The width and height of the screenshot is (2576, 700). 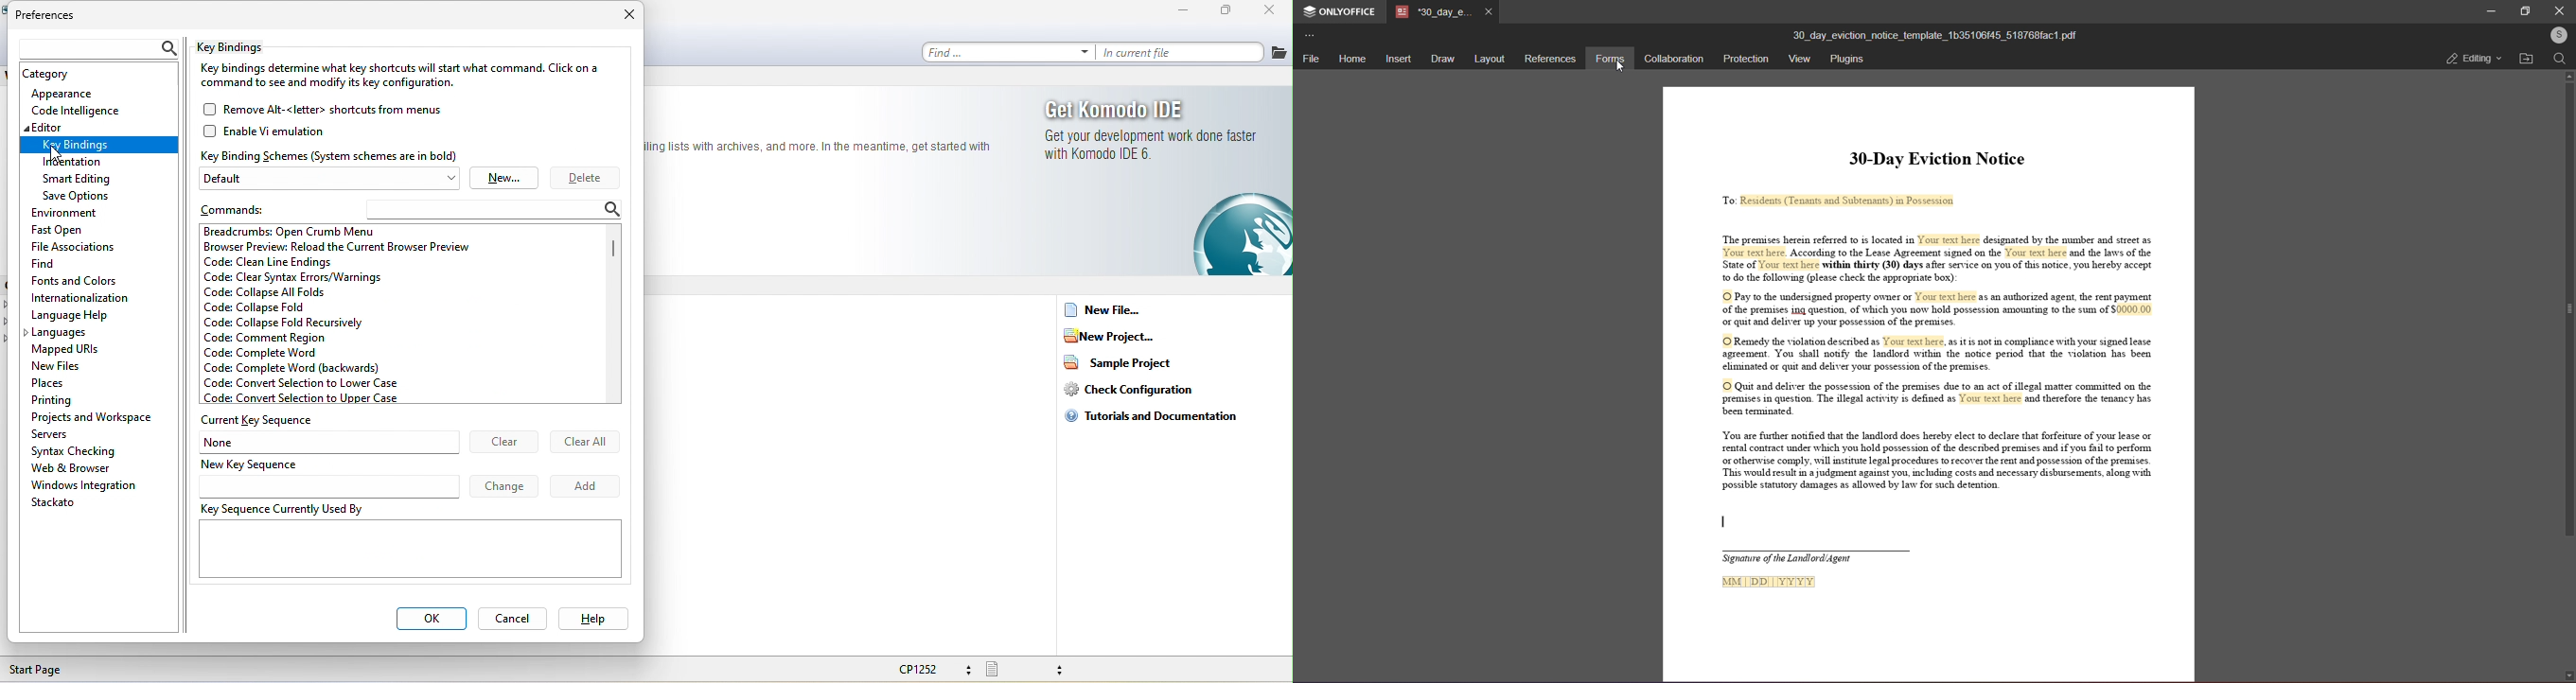 What do you see at coordinates (57, 502) in the screenshot?
I see `stackato` at bounding box center [57, 502].